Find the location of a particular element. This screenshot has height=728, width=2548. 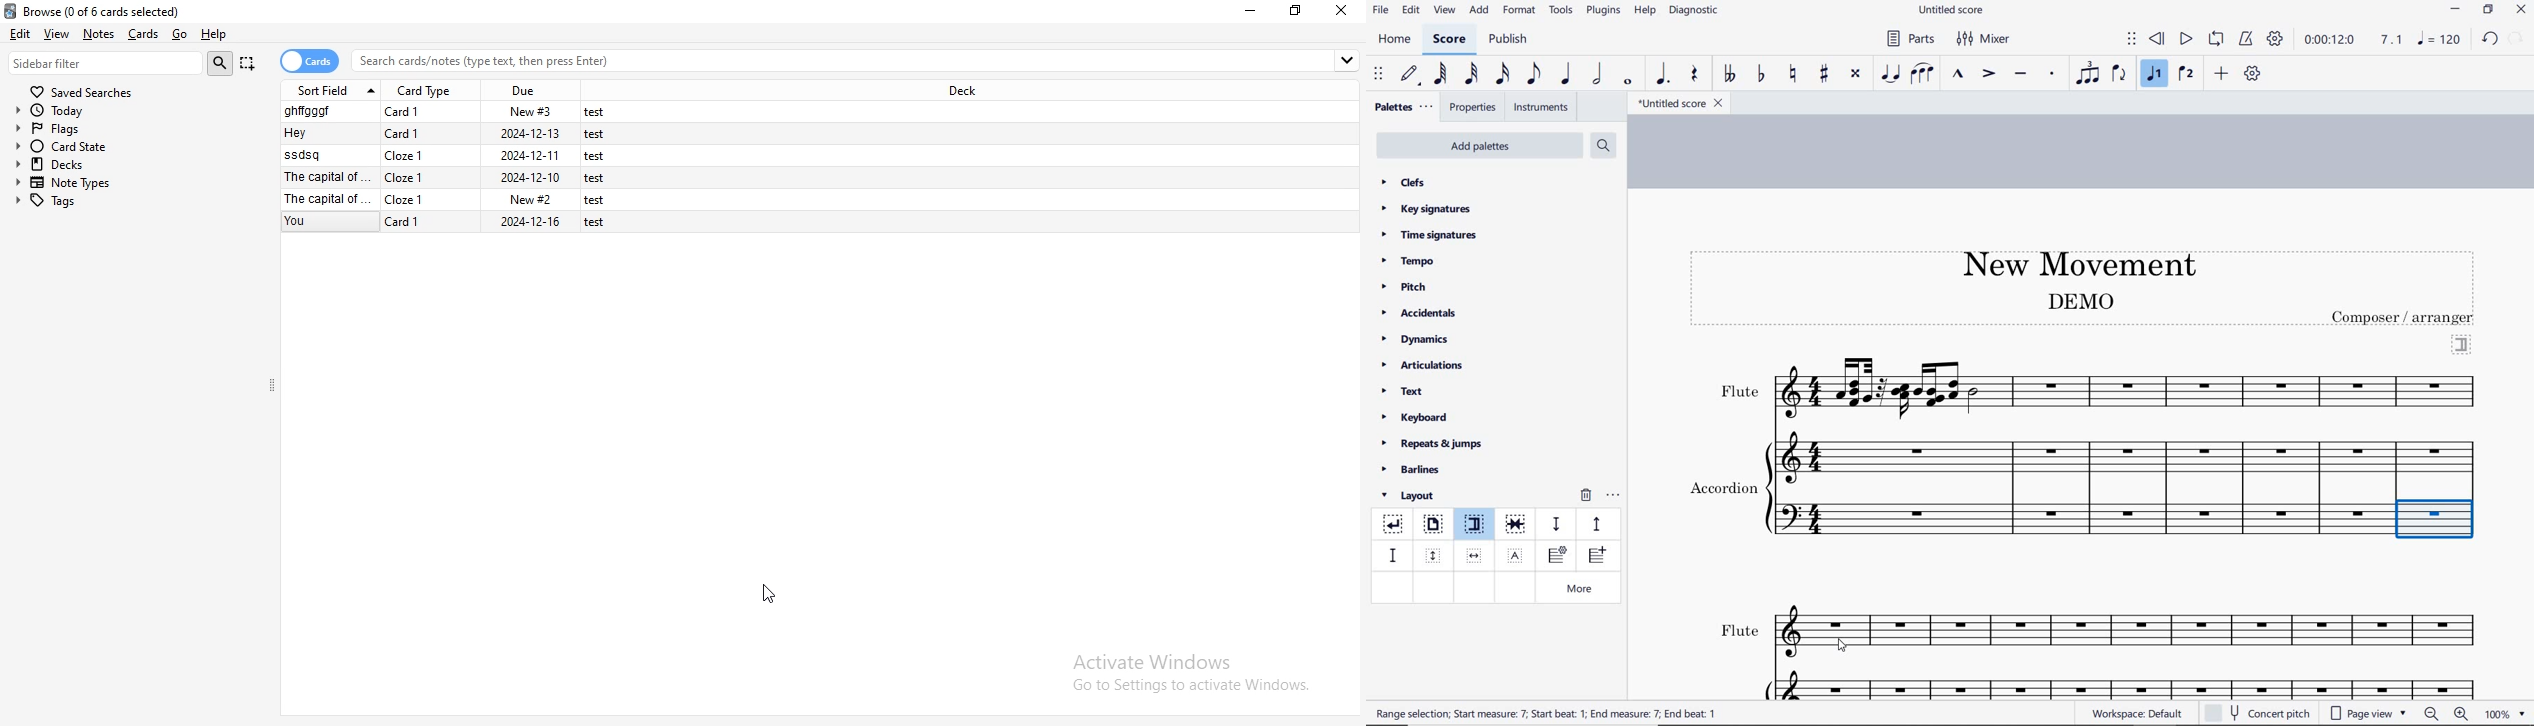

dynamics is located at coordinates (1419, 339).